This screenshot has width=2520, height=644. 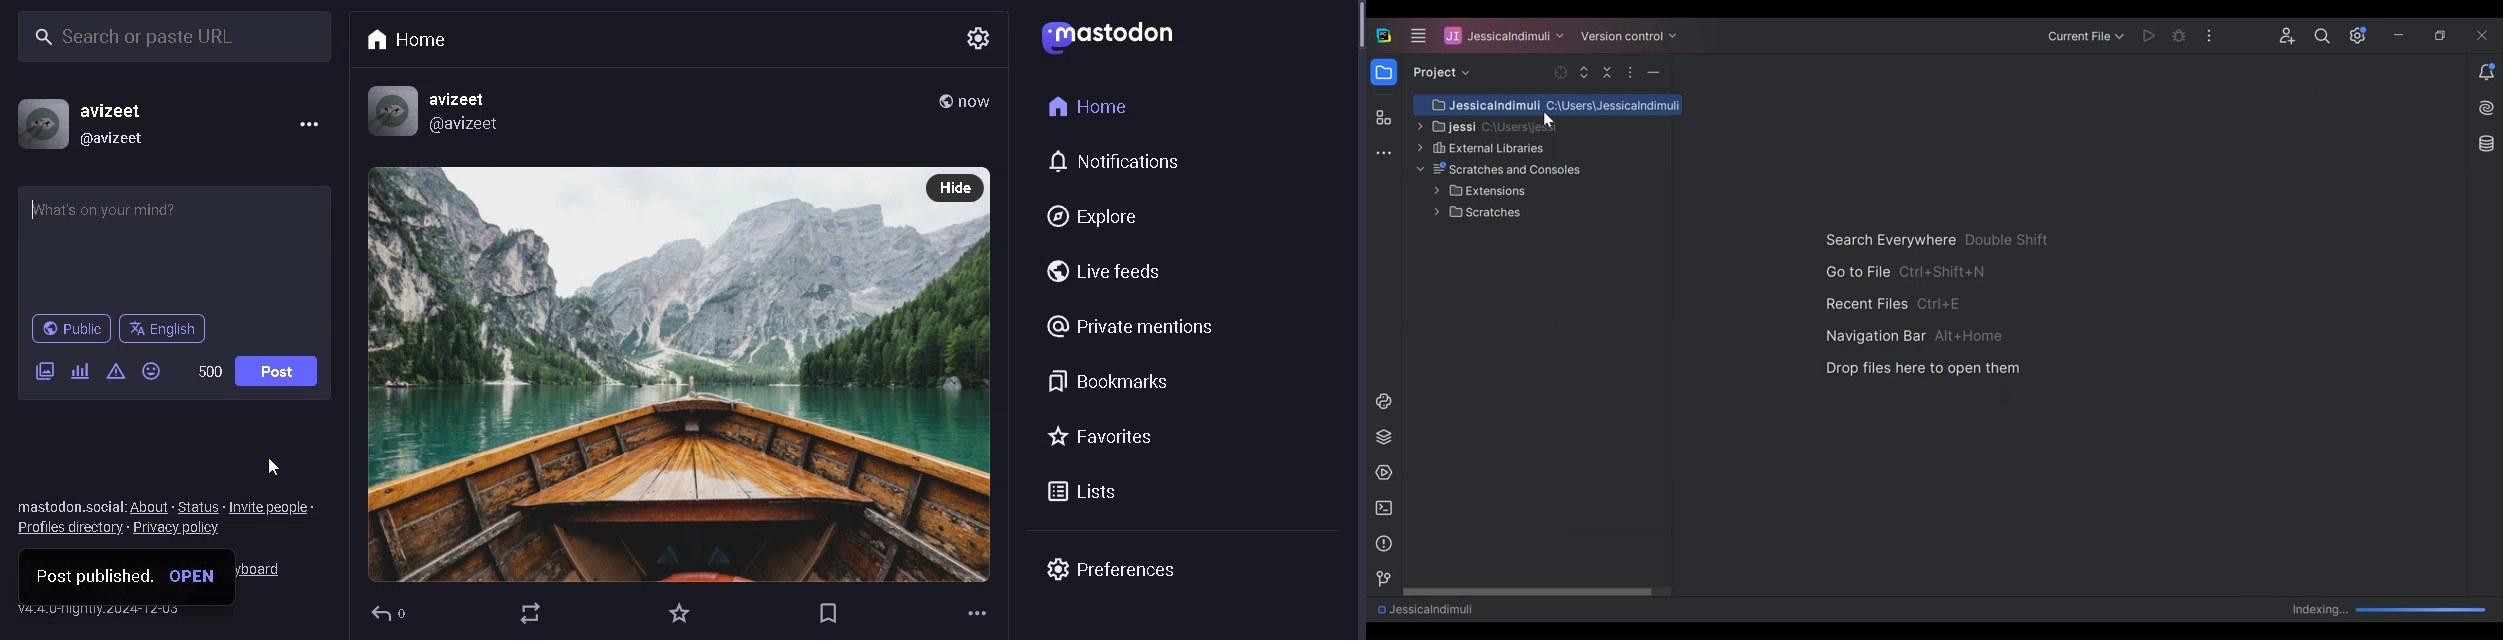 I want to click on private mentions, so click(x=1131, y=327).